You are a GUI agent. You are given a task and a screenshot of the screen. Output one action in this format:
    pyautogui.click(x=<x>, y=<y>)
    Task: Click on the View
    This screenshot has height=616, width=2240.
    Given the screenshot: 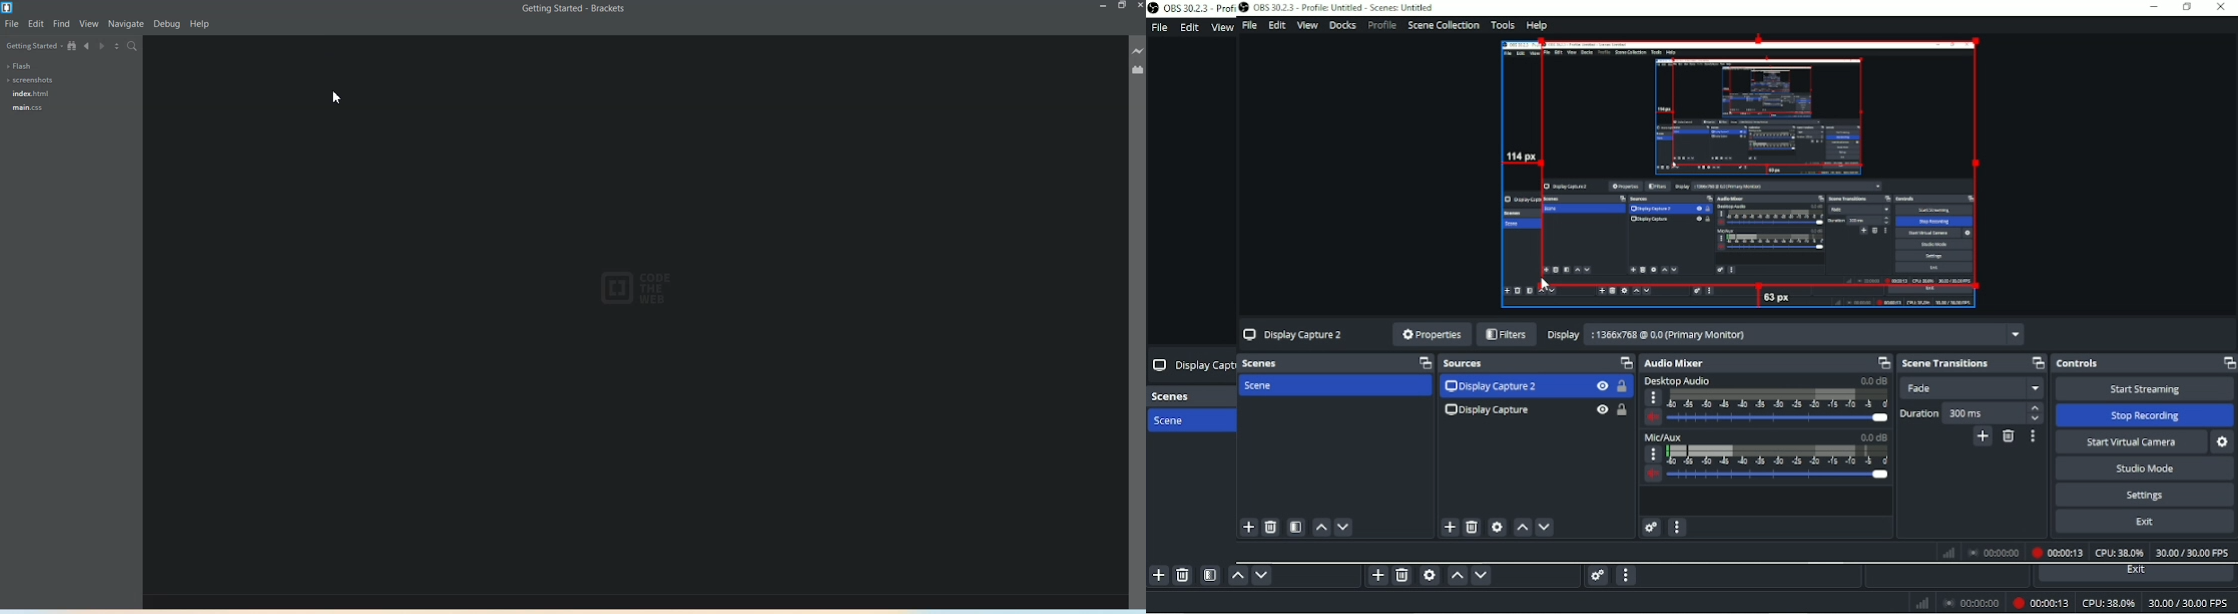 What is the action you would take?
    pyautogui.click(x=1221, y=26)
    